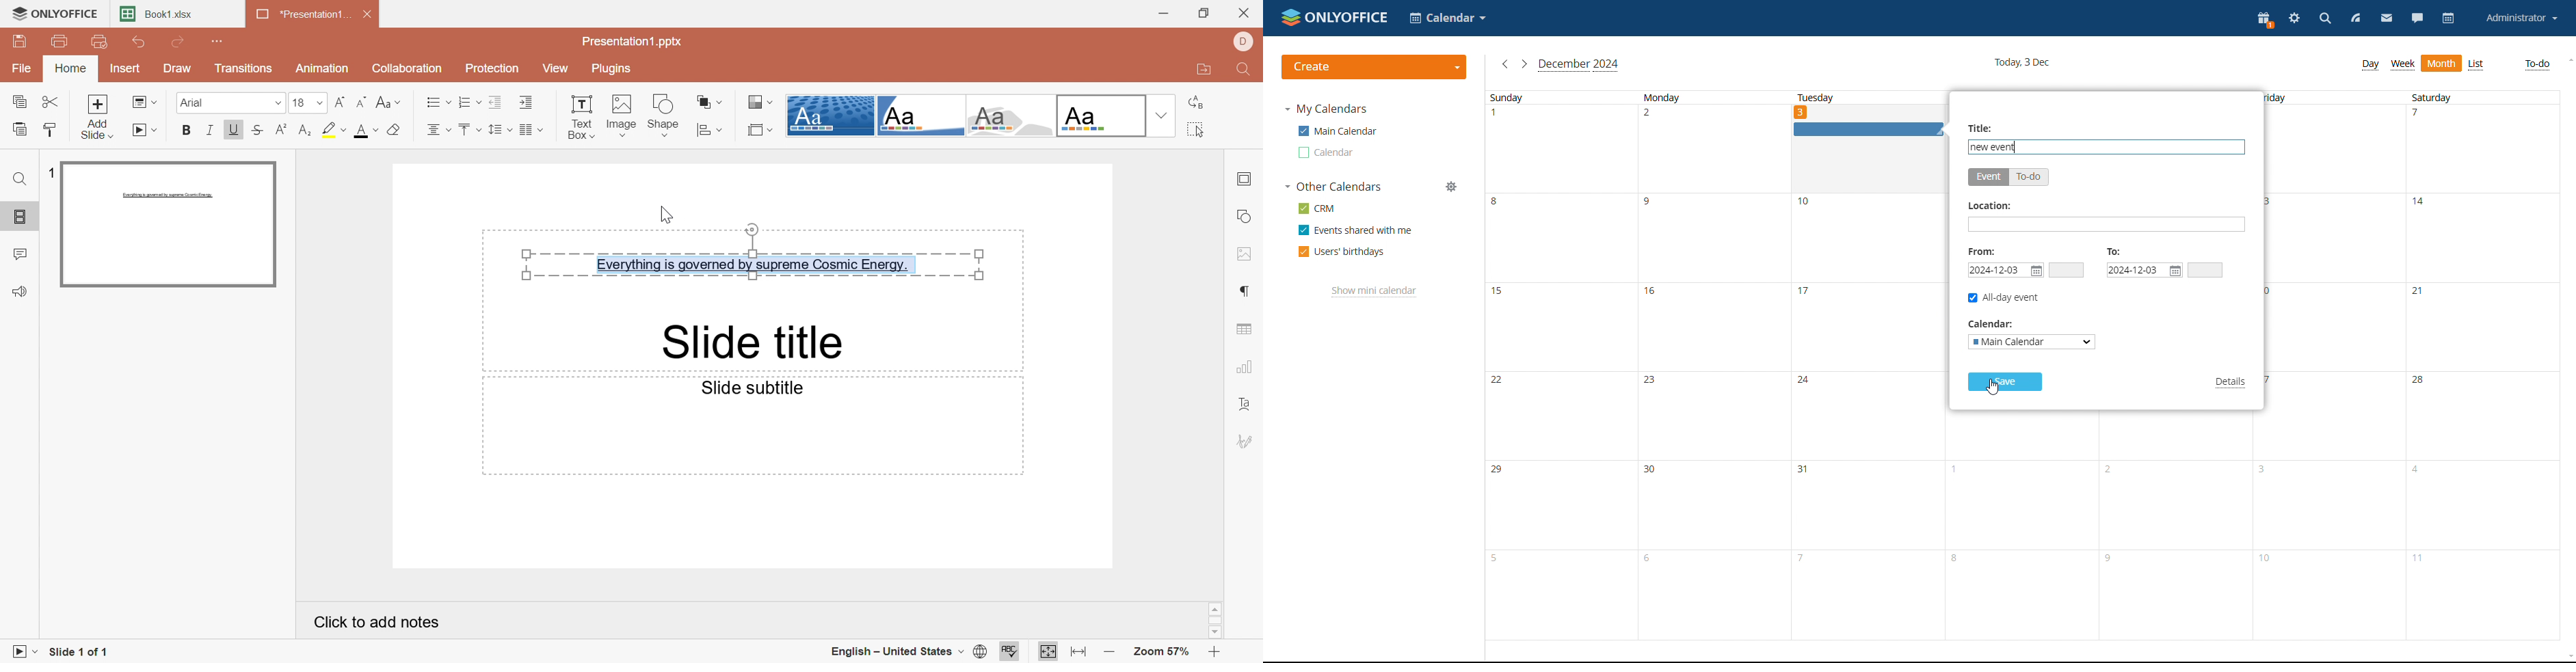 The image size is (2576, 672). What do you see at coordinates (57, 14) in the screenshot?
I see `ONLYOFFICE` at bounding box center [57, 14].